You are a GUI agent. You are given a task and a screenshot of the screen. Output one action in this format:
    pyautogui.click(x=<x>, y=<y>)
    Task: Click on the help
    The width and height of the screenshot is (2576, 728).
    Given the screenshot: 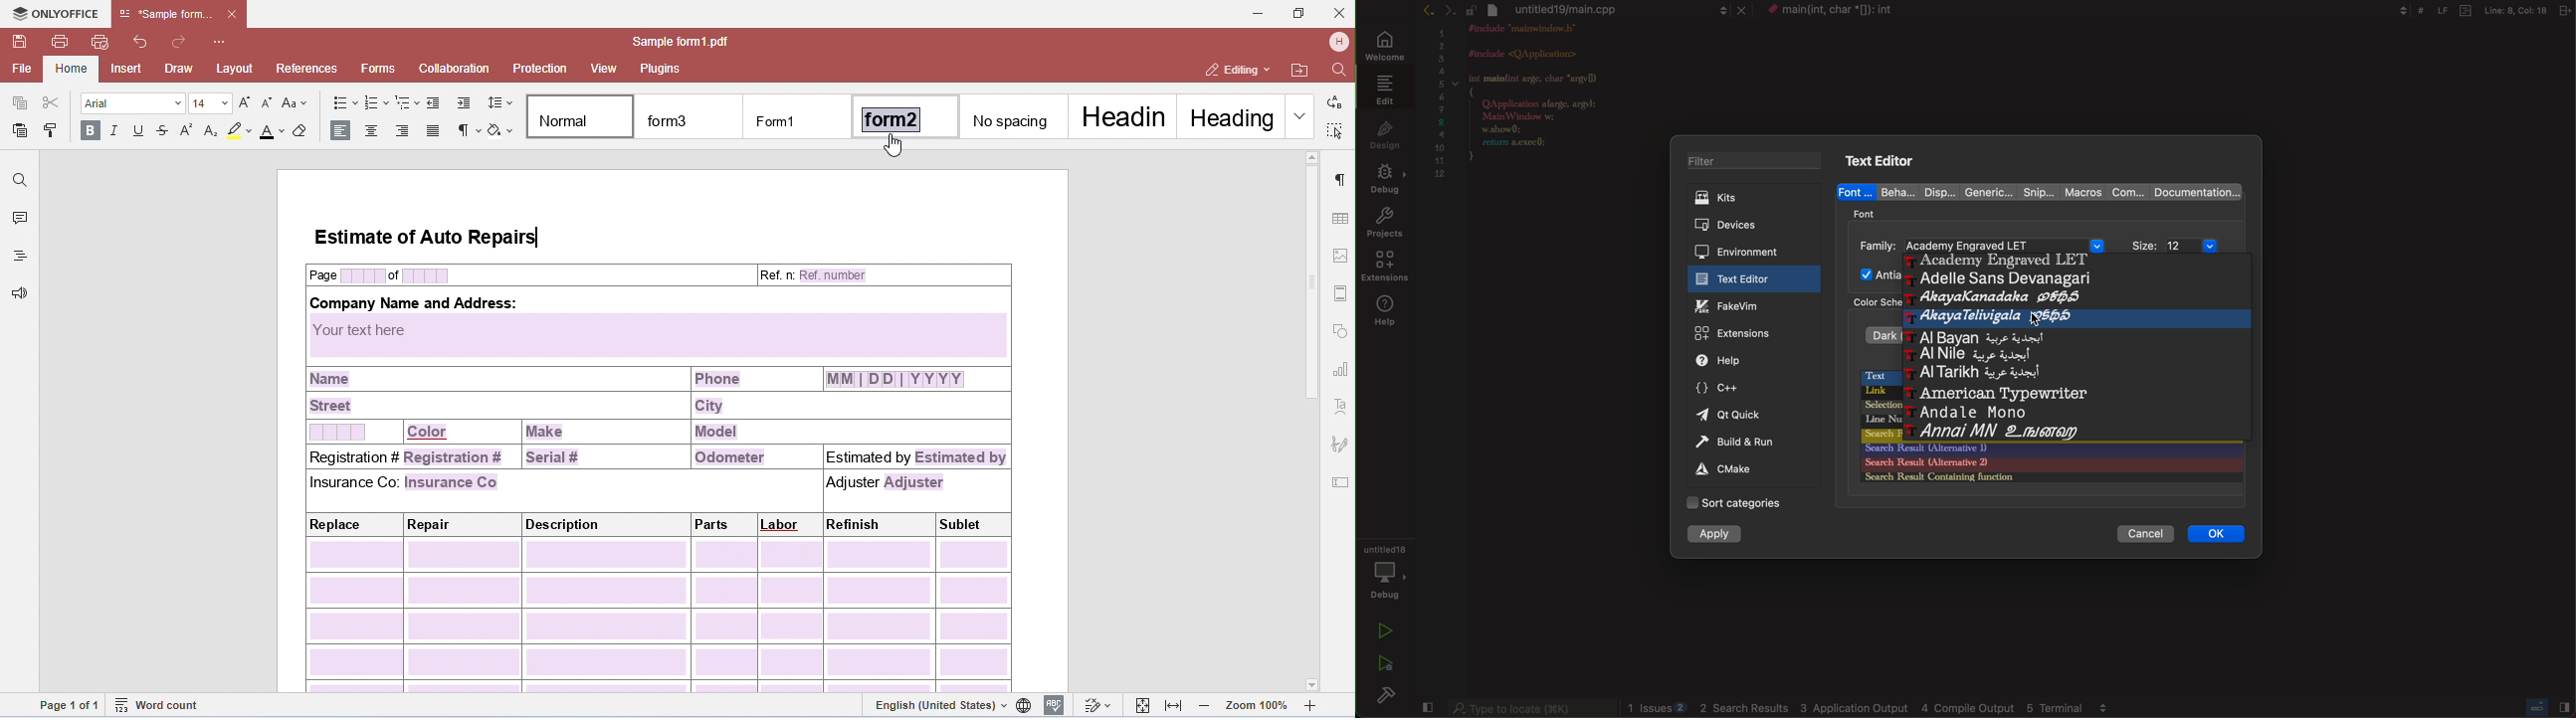 What is the action you would take?
    pyautogui.click(x=1740, y=361)
    